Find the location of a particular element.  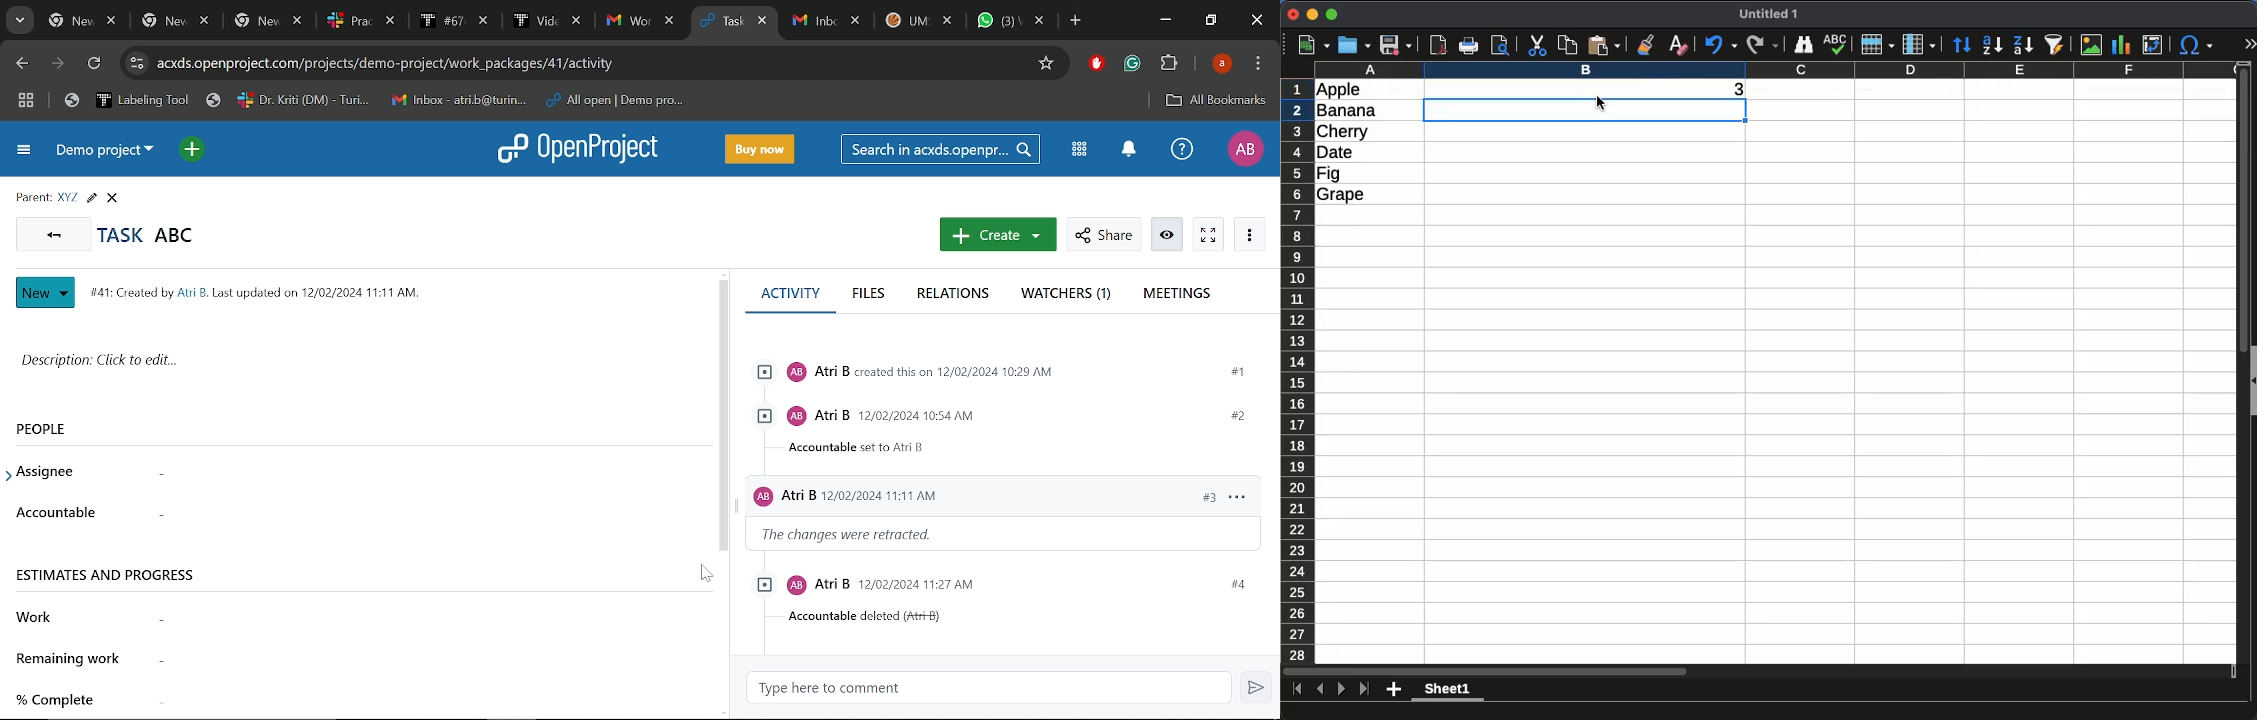

Activity is located at coordinates (790, 301).